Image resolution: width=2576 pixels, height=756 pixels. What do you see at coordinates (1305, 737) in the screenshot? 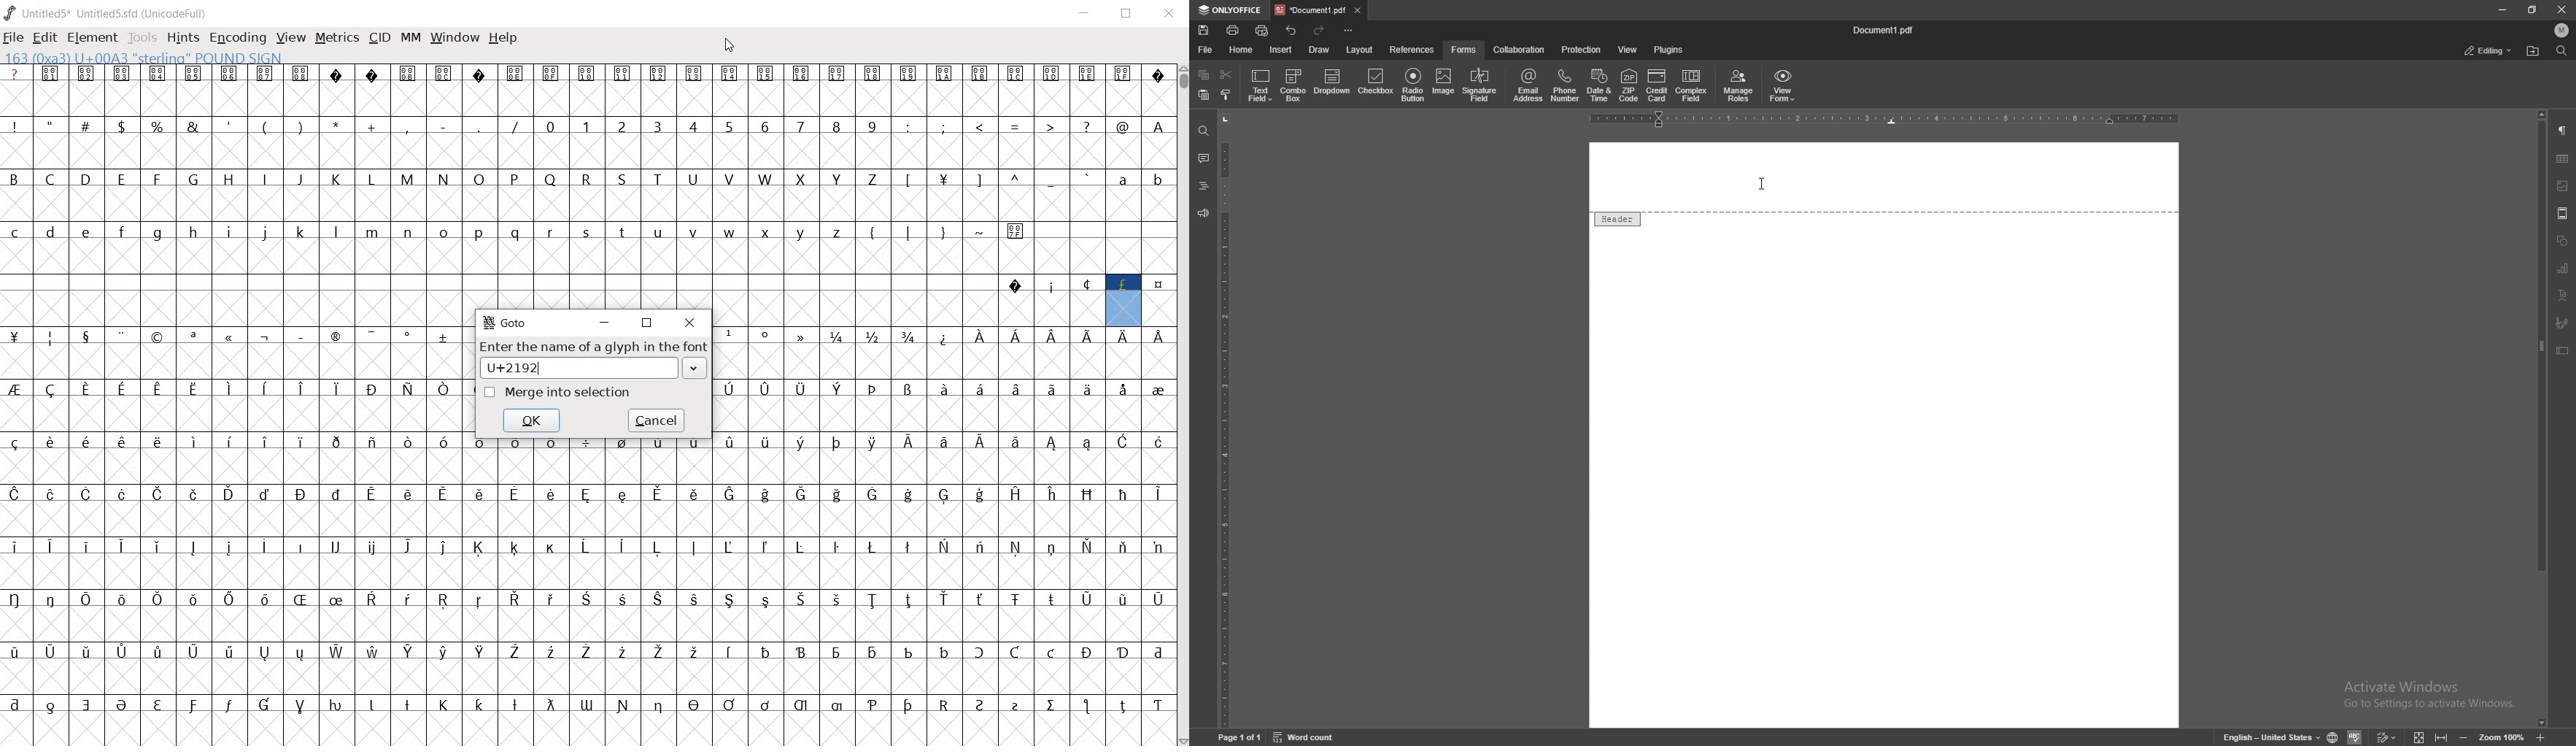
I see `word count` at bounding box center [1305, 737].